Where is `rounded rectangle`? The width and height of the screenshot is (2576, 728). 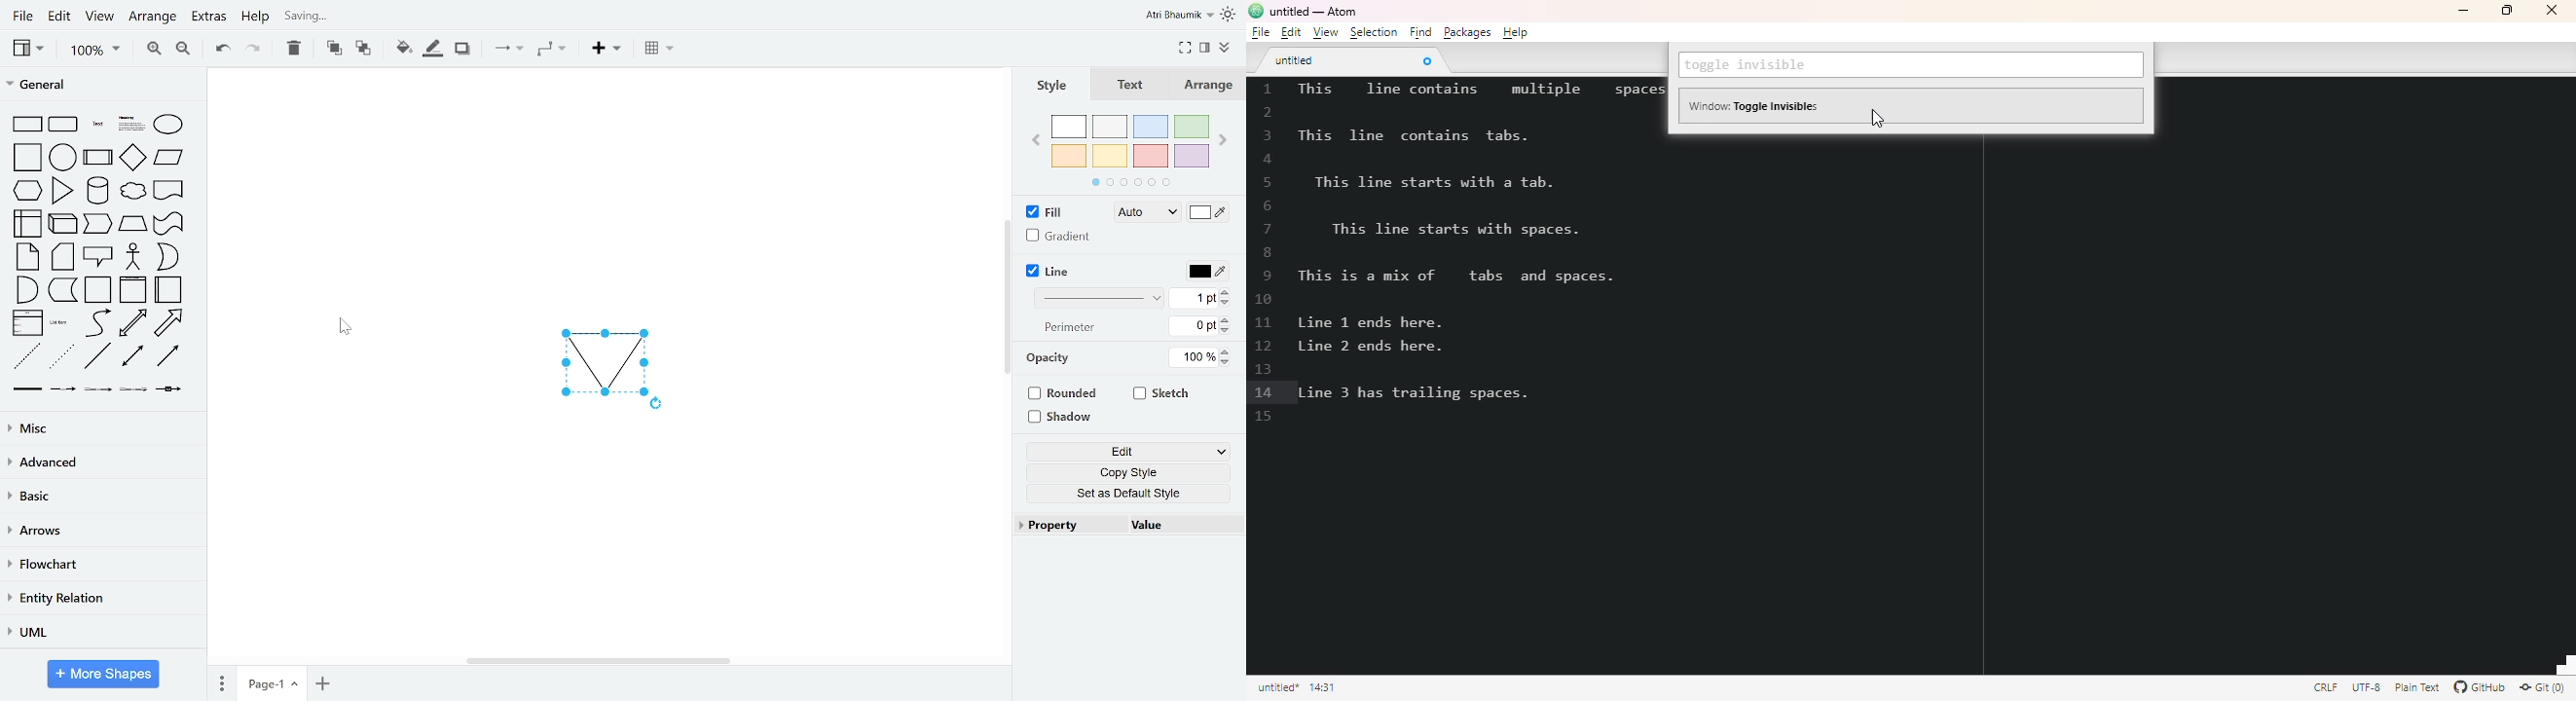 rounded rectangle is located at coordinates (64, 125).